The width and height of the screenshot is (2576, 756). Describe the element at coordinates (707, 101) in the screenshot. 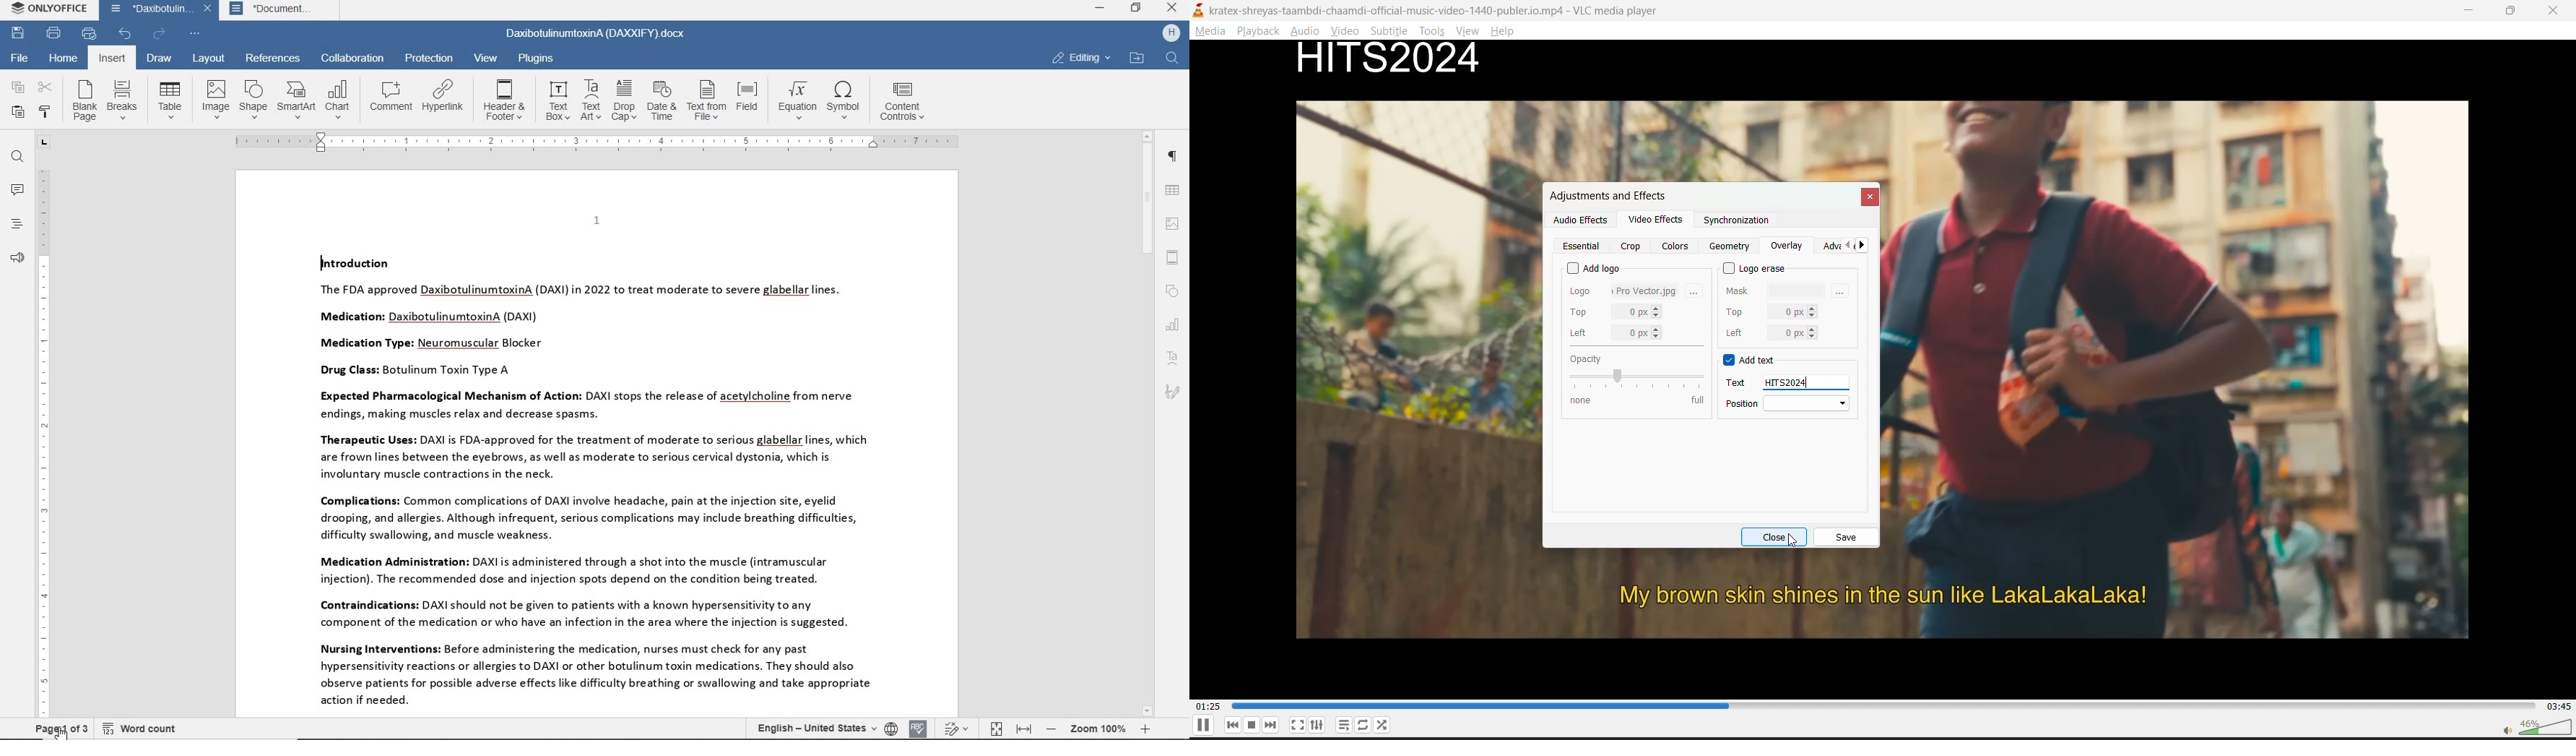

I see `text from file` at that location.